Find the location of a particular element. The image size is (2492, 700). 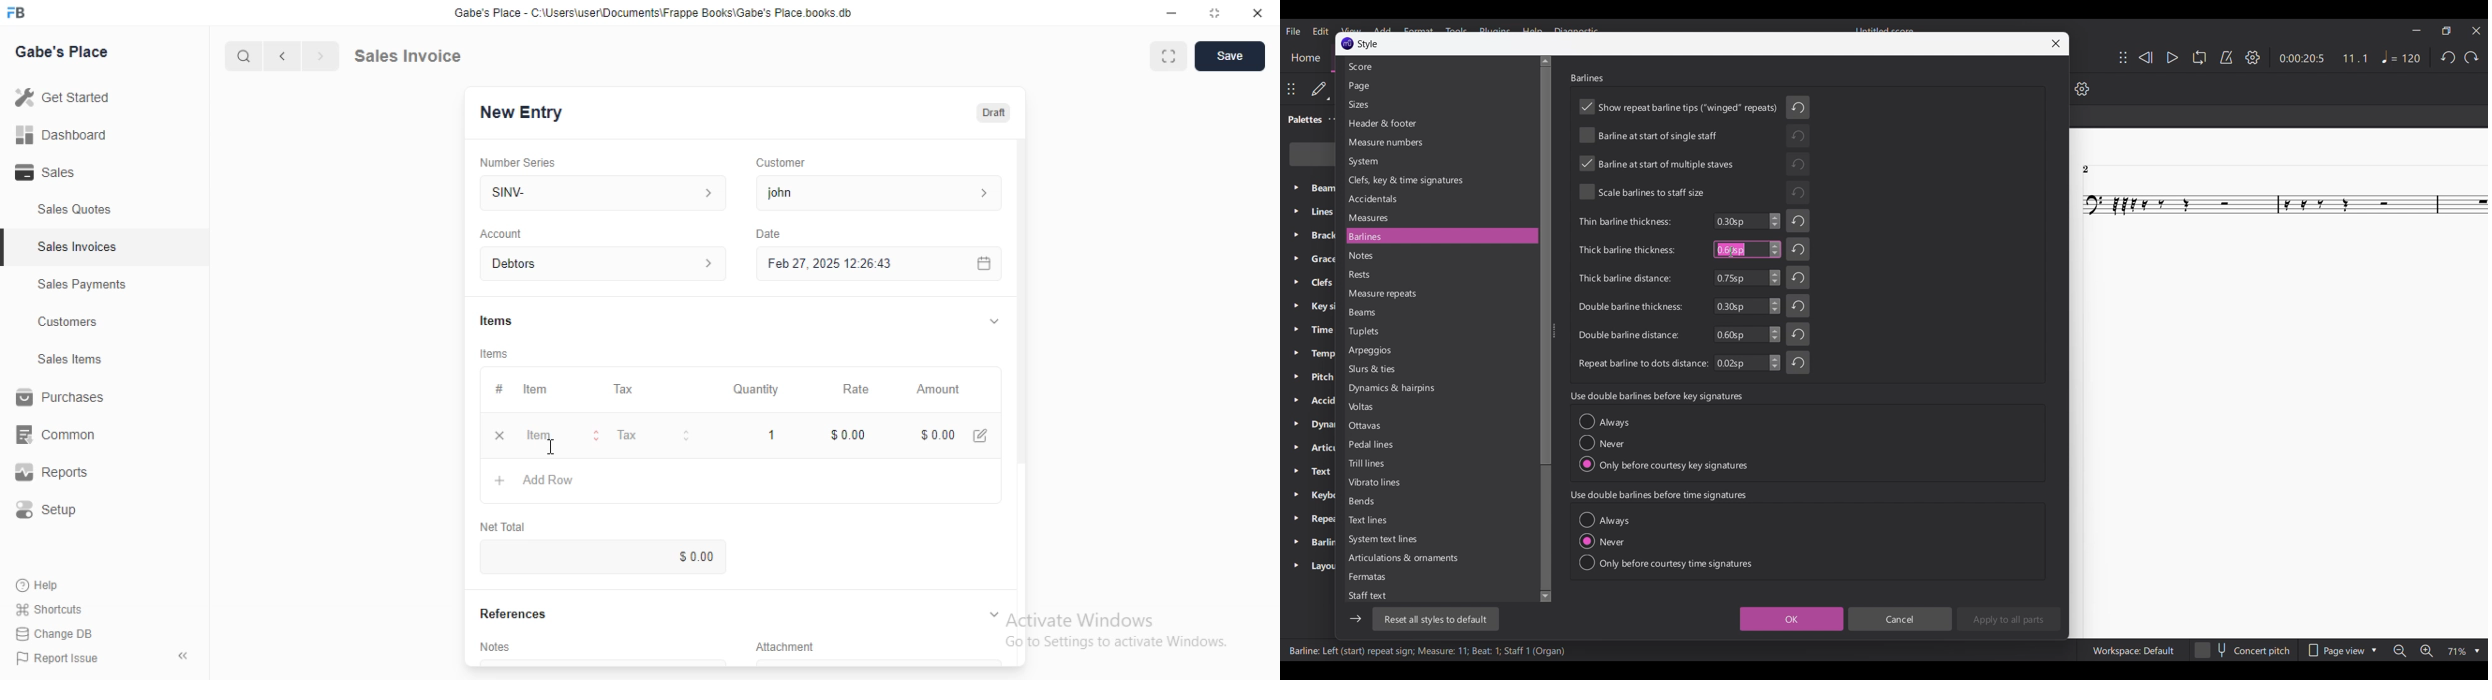

1 is located at coordinates (769, 433).